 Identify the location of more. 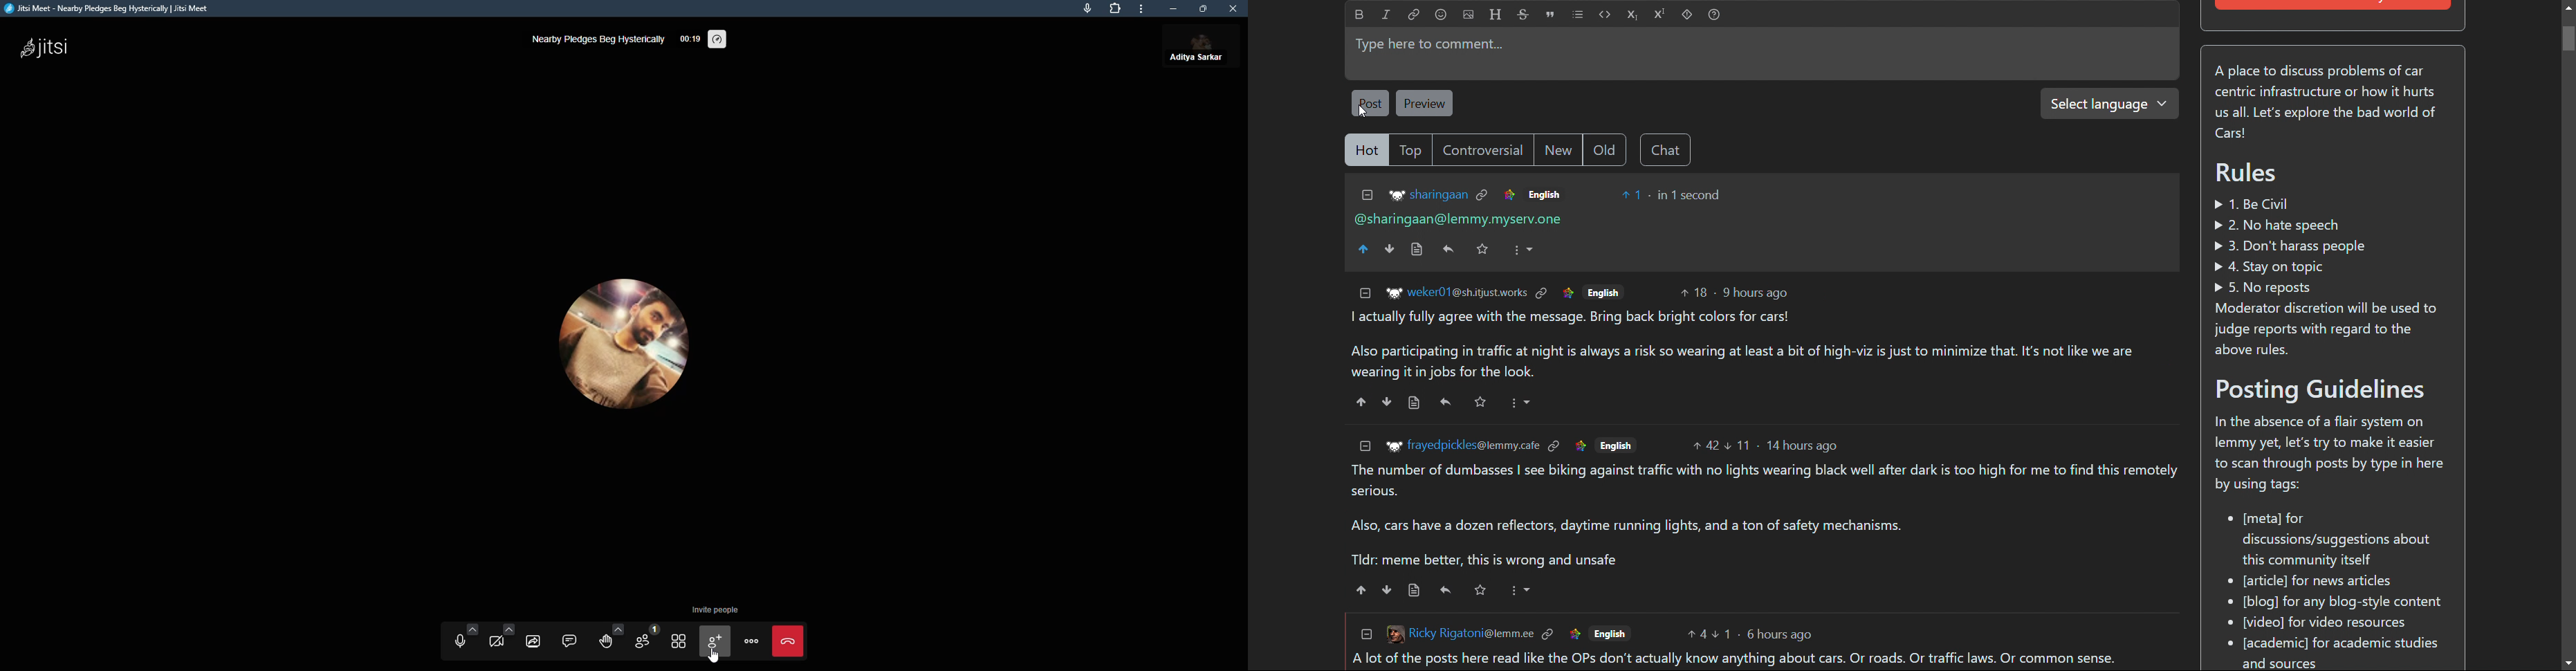
(1141, 8).